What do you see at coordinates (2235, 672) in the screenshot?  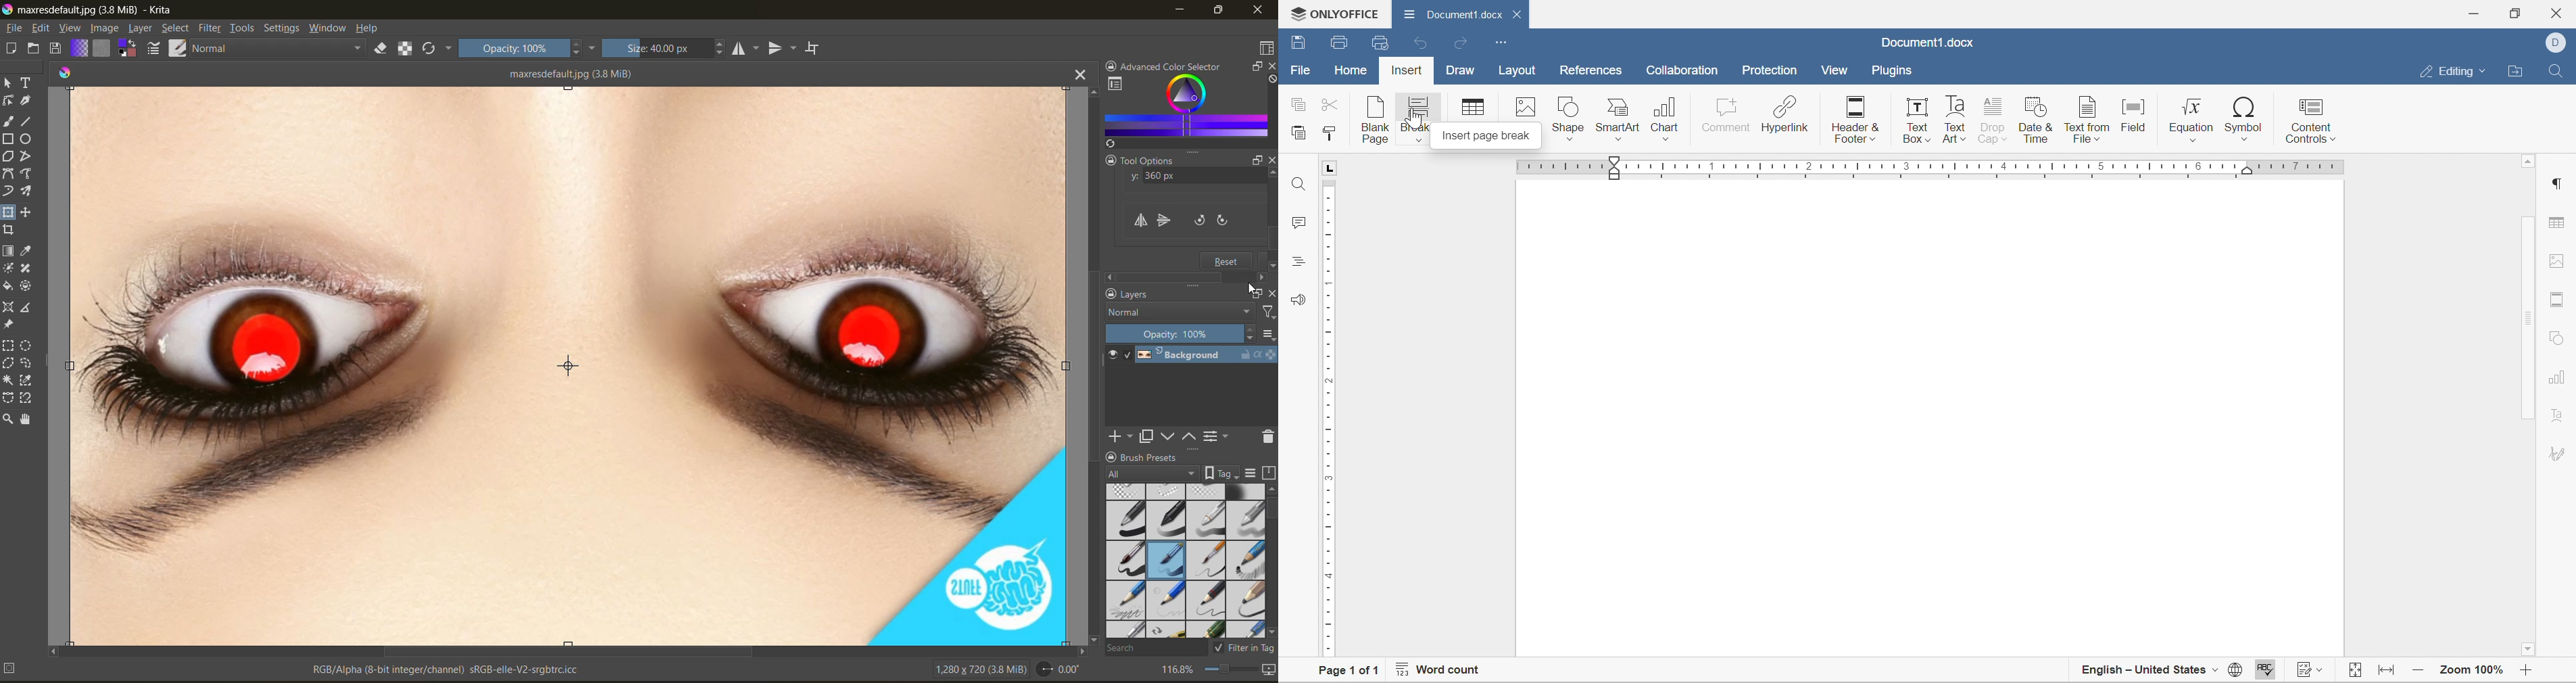 I see `Set document language` at bounding box center [2235, 672].